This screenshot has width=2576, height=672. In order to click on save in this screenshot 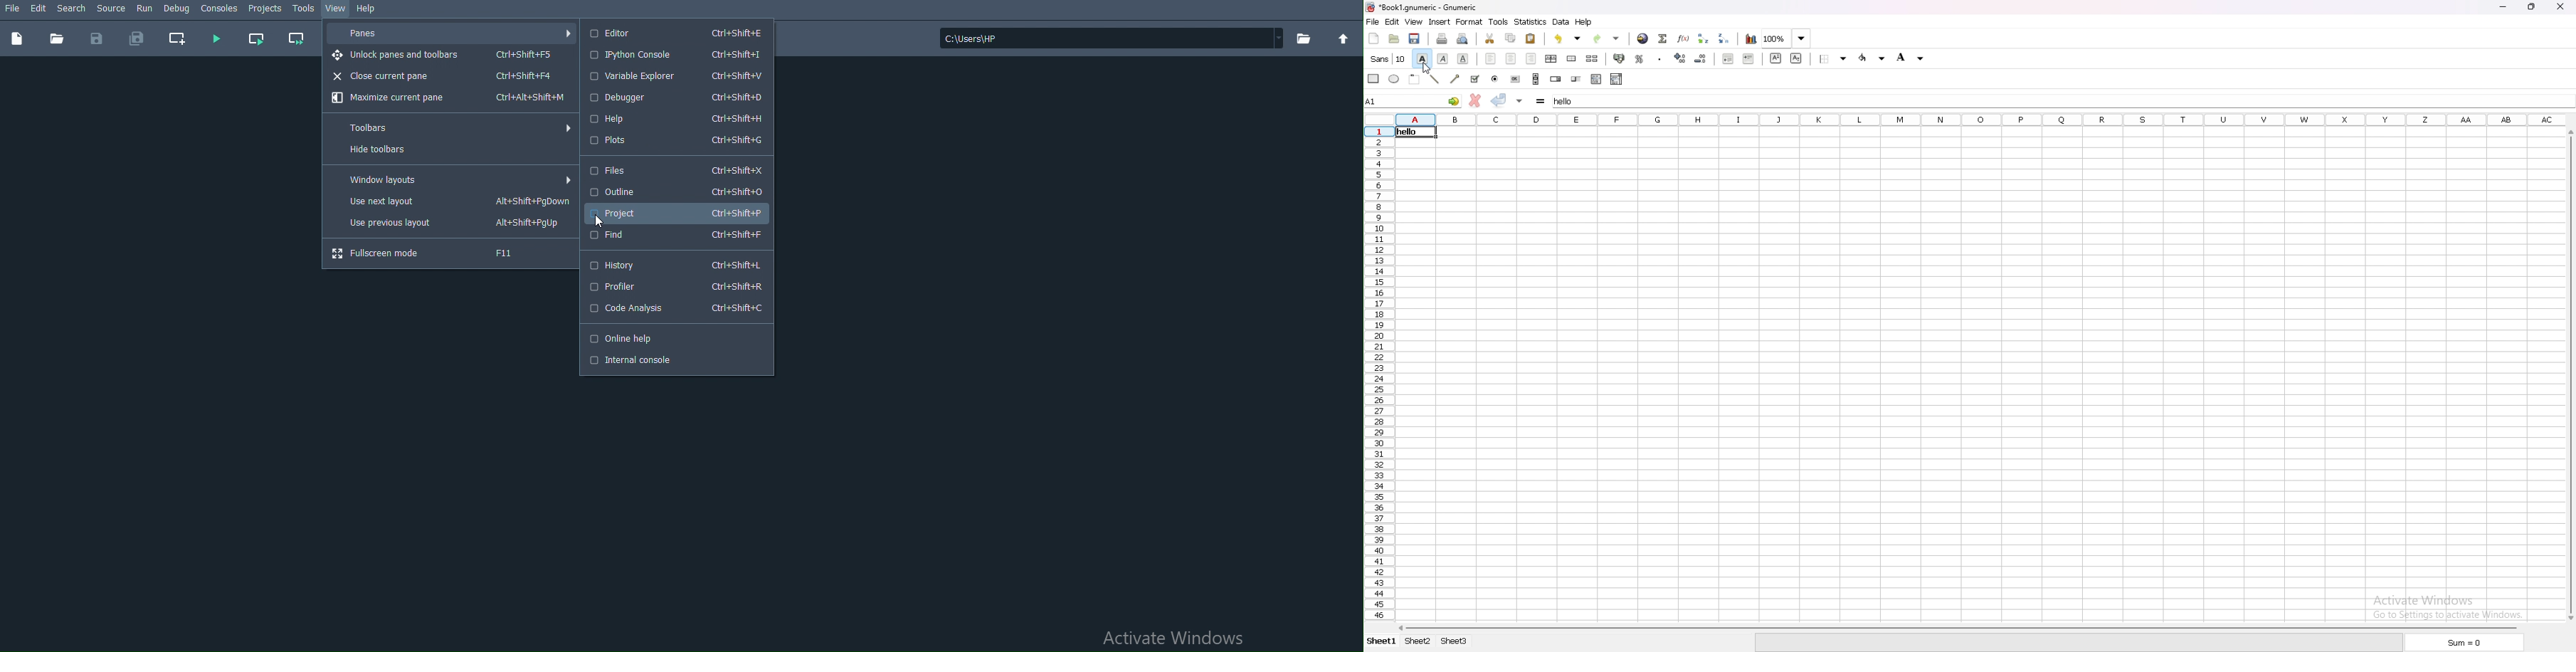, I will do `click(1414, 38)`.